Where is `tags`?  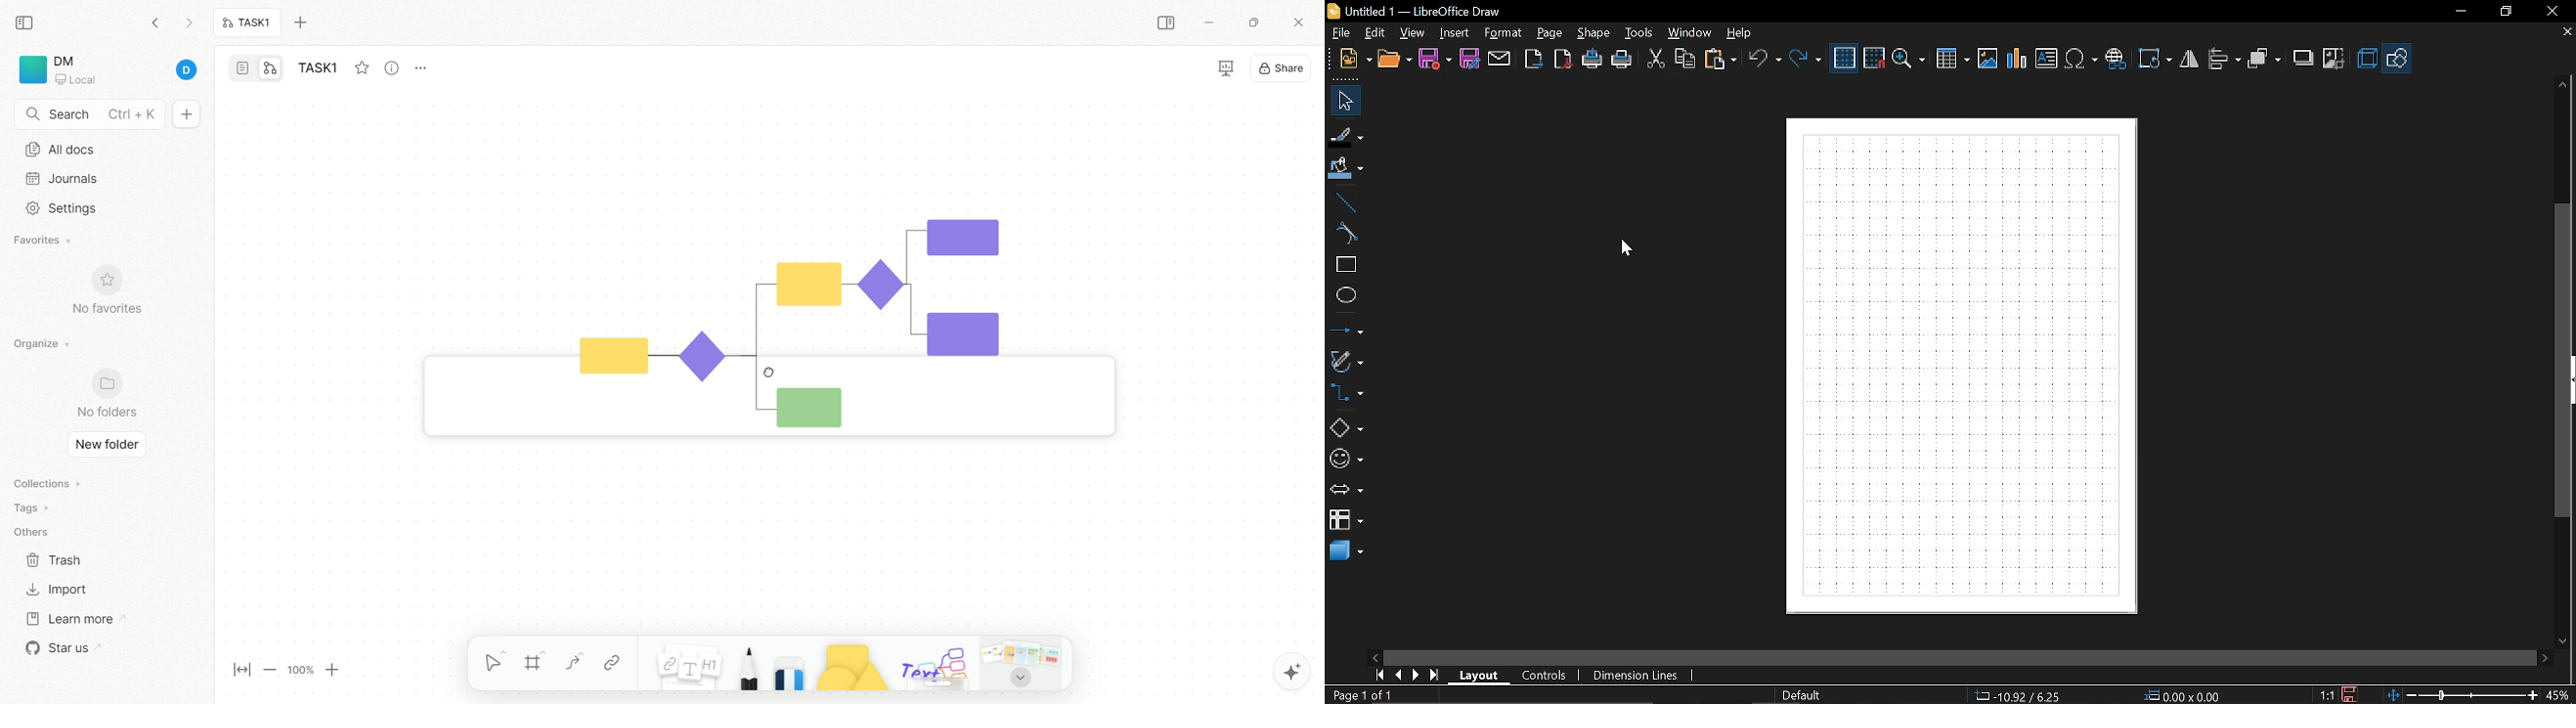 tags is located at coordinates (28, 508).